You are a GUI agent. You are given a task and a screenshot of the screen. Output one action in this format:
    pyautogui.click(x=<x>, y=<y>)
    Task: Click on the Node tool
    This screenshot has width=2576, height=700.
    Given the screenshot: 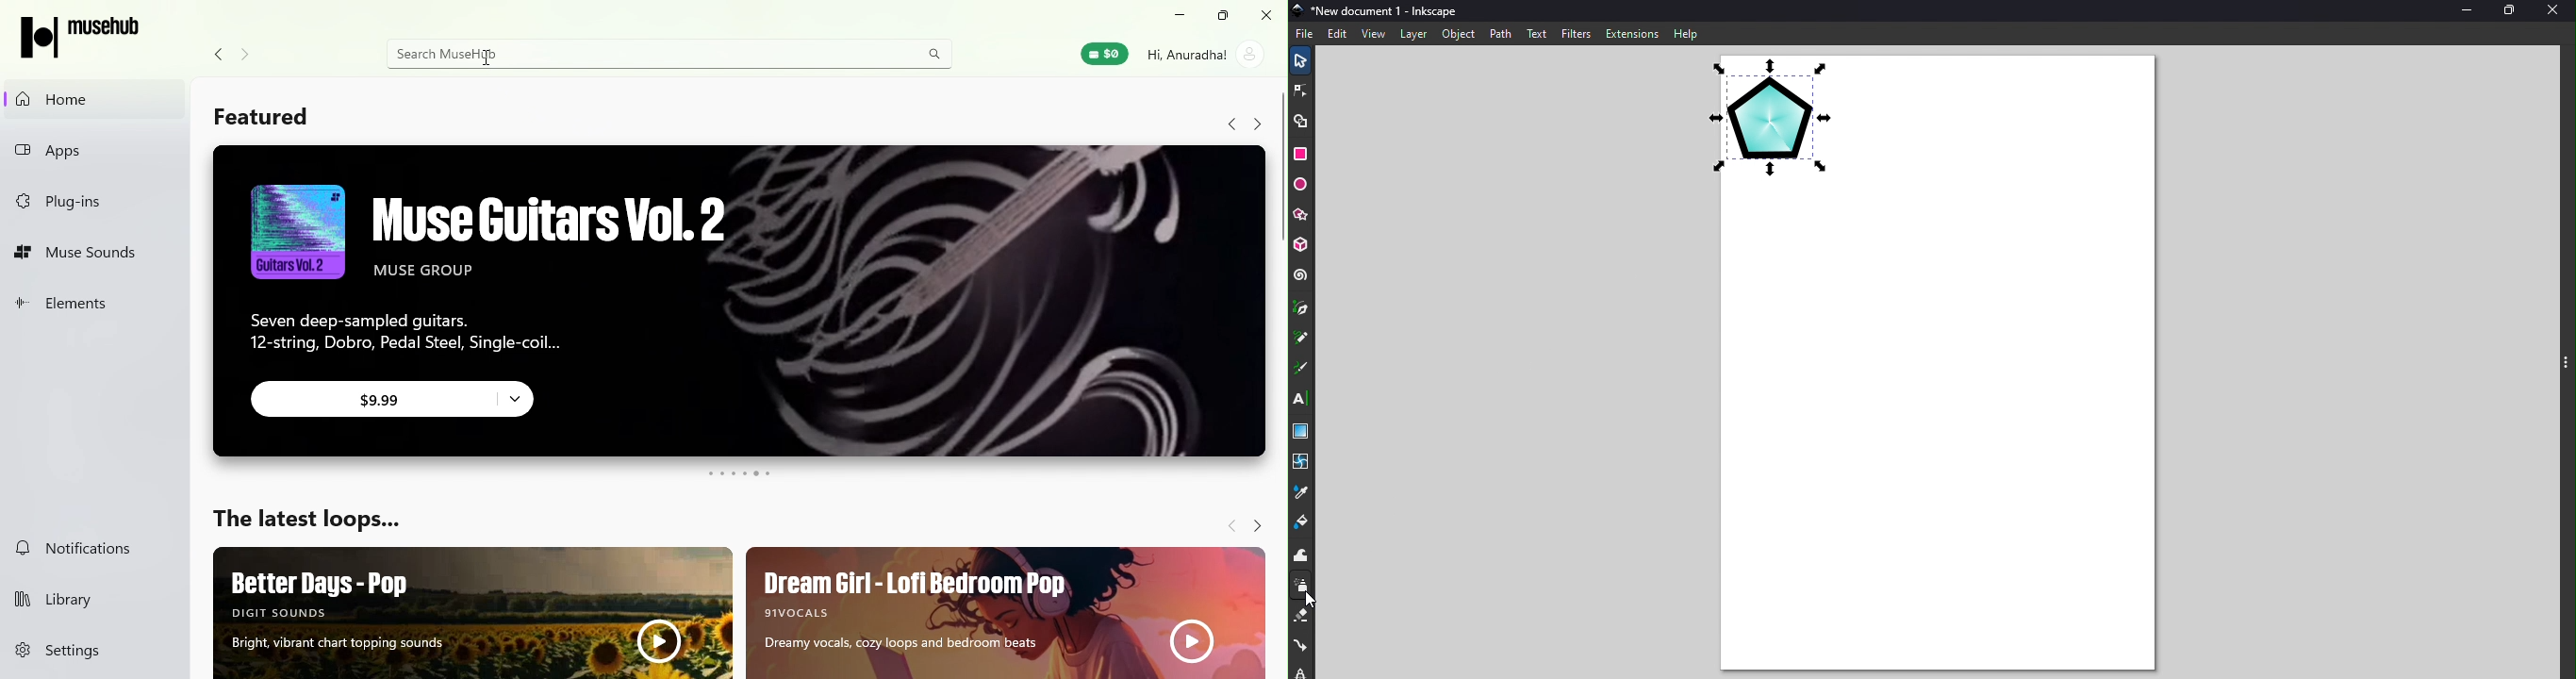 What is the action you would take?
    pyautogui.click(x=1302, y=88)
    